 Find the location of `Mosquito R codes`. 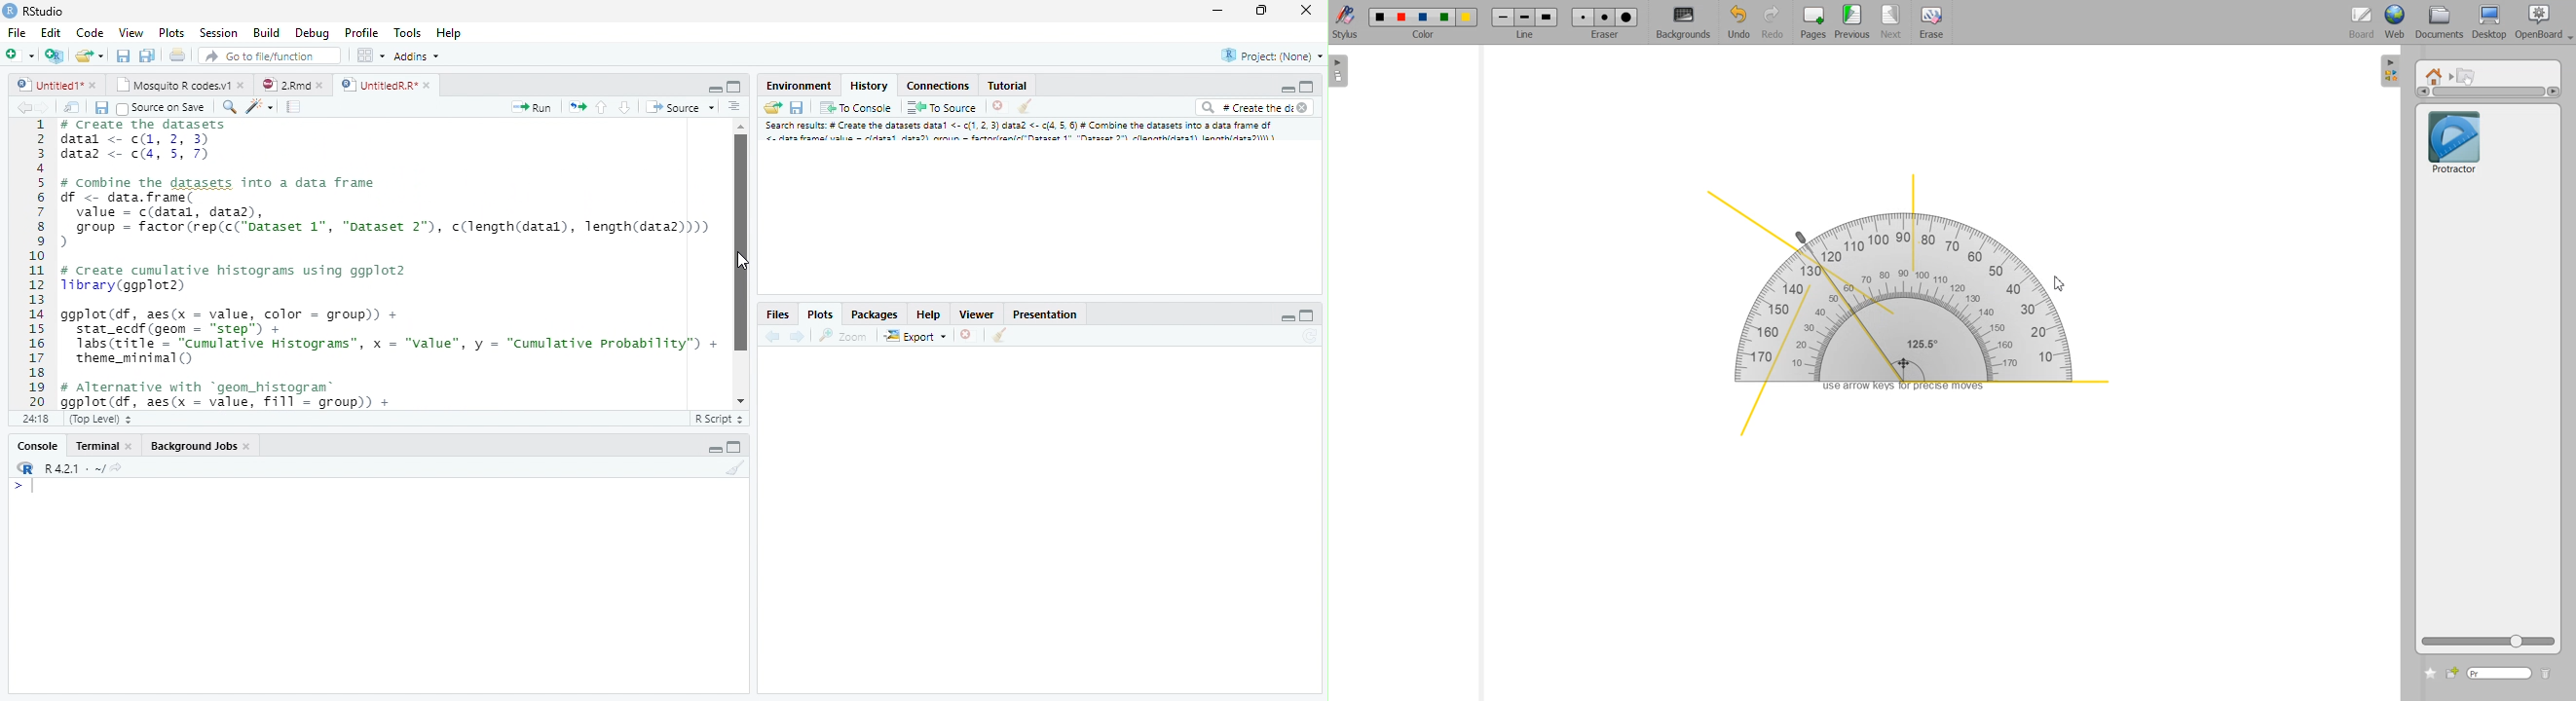

Mosquito R codes is located at coordinates (183, 85).